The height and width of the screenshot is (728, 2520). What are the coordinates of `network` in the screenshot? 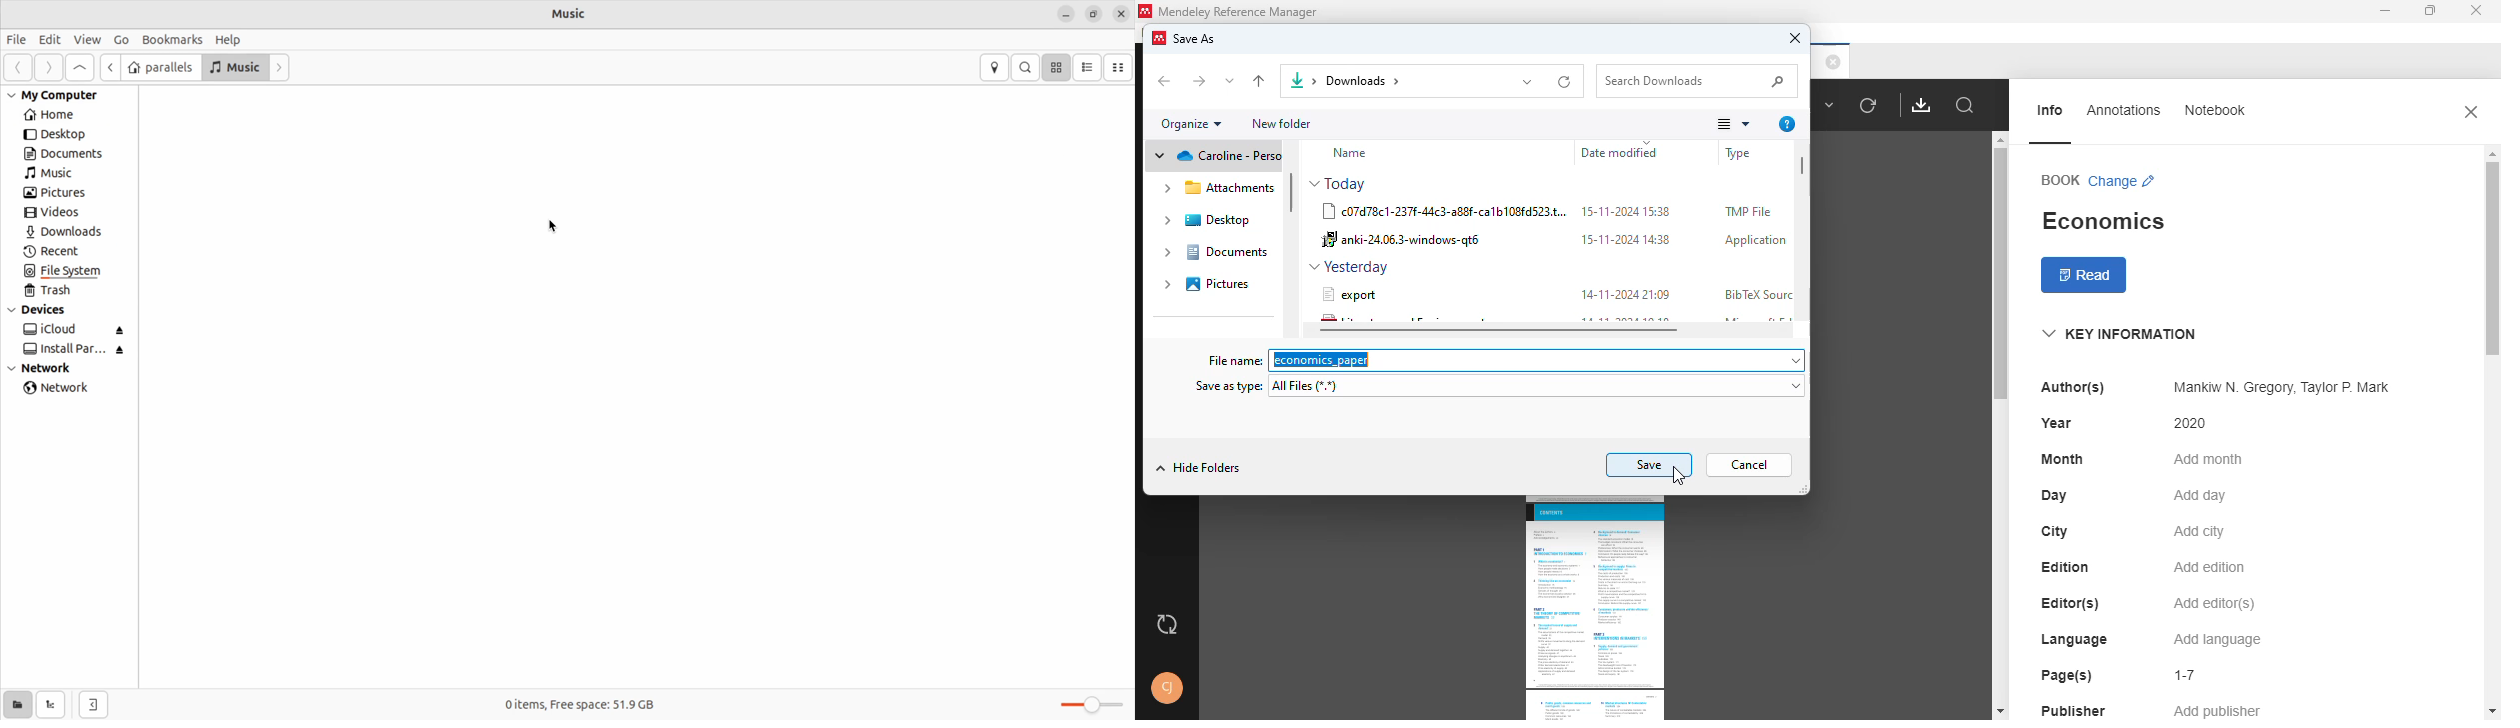 It's located at (50, 369).